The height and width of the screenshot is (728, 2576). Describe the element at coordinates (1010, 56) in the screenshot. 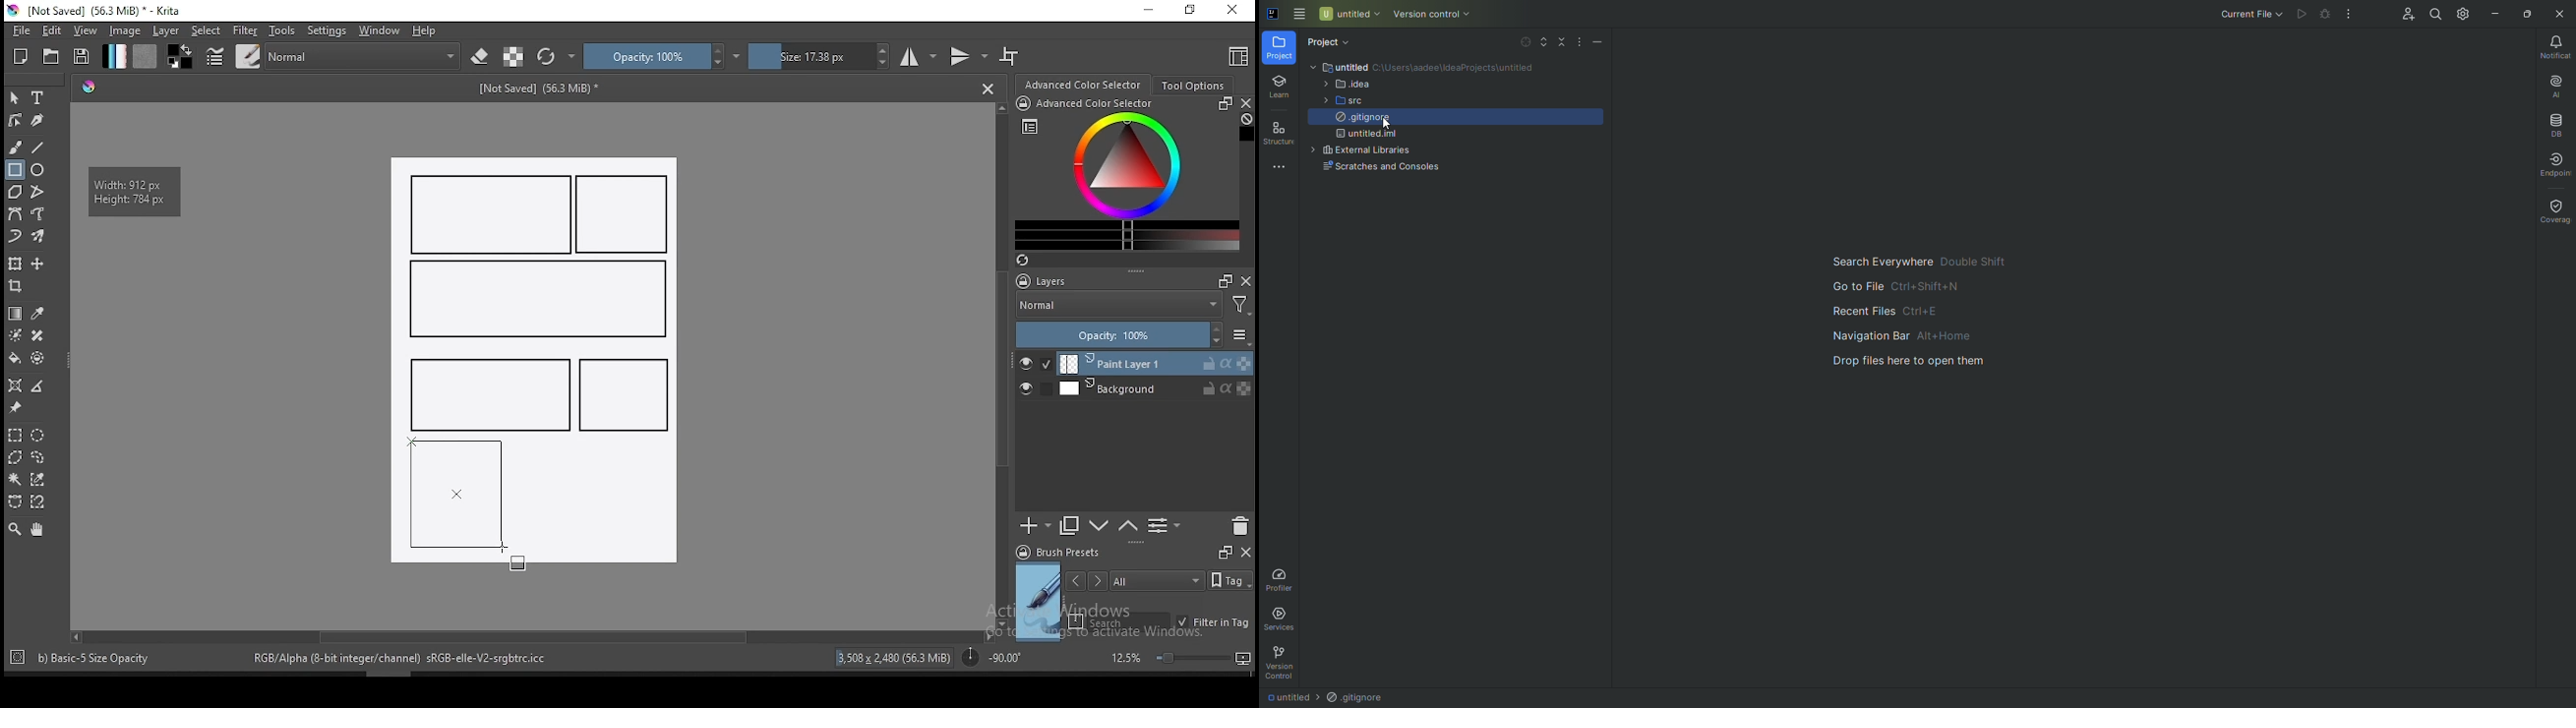

I see `wrap around mode` at that location.